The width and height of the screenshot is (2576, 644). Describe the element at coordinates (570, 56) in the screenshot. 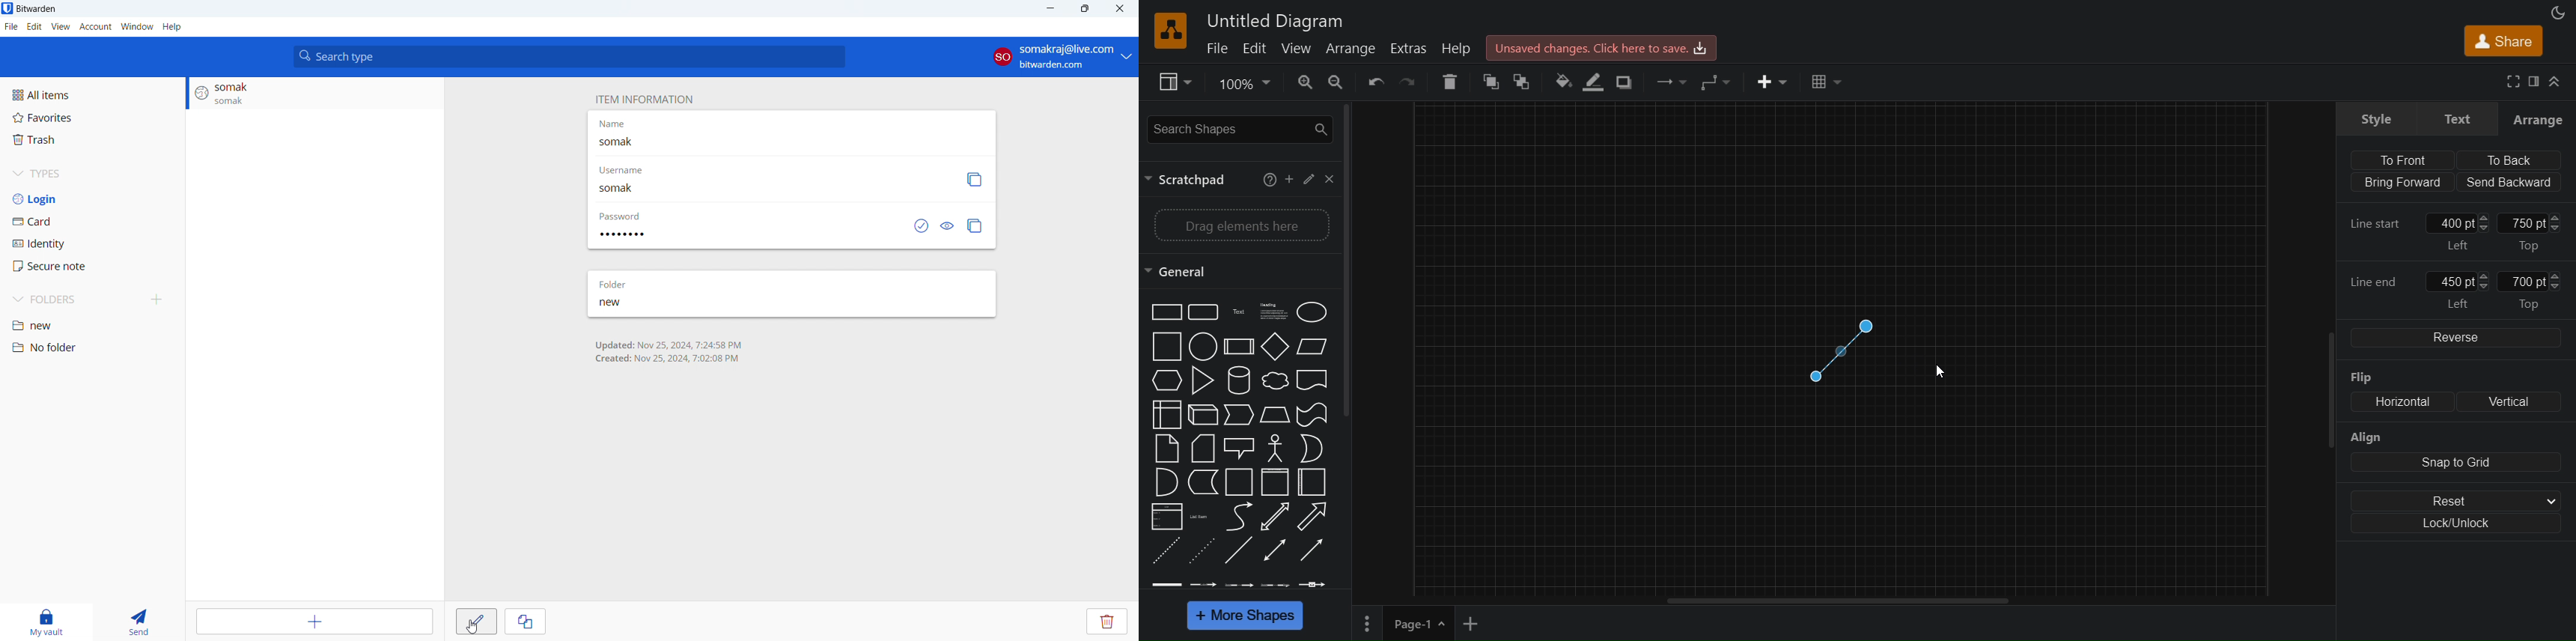

I see `search type` at that location.